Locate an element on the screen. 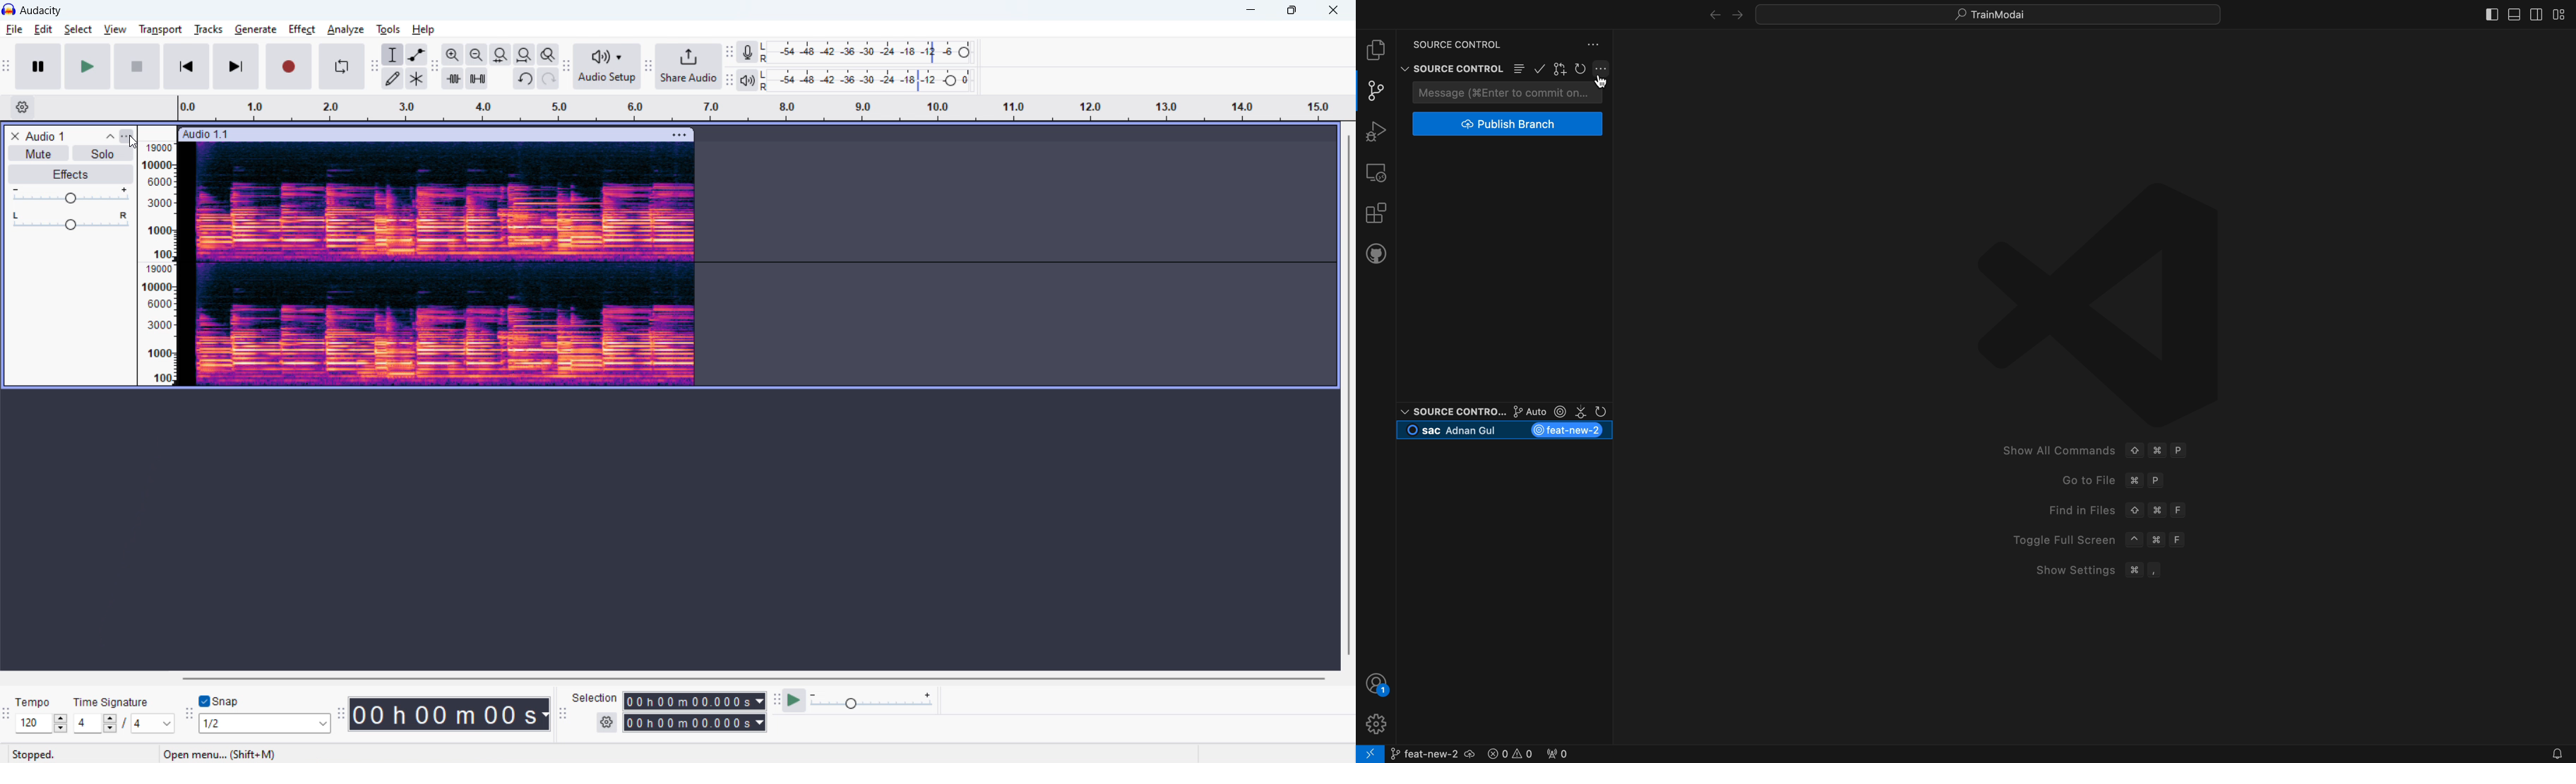  play at speed toolbar is located at coordinates (775, 700).